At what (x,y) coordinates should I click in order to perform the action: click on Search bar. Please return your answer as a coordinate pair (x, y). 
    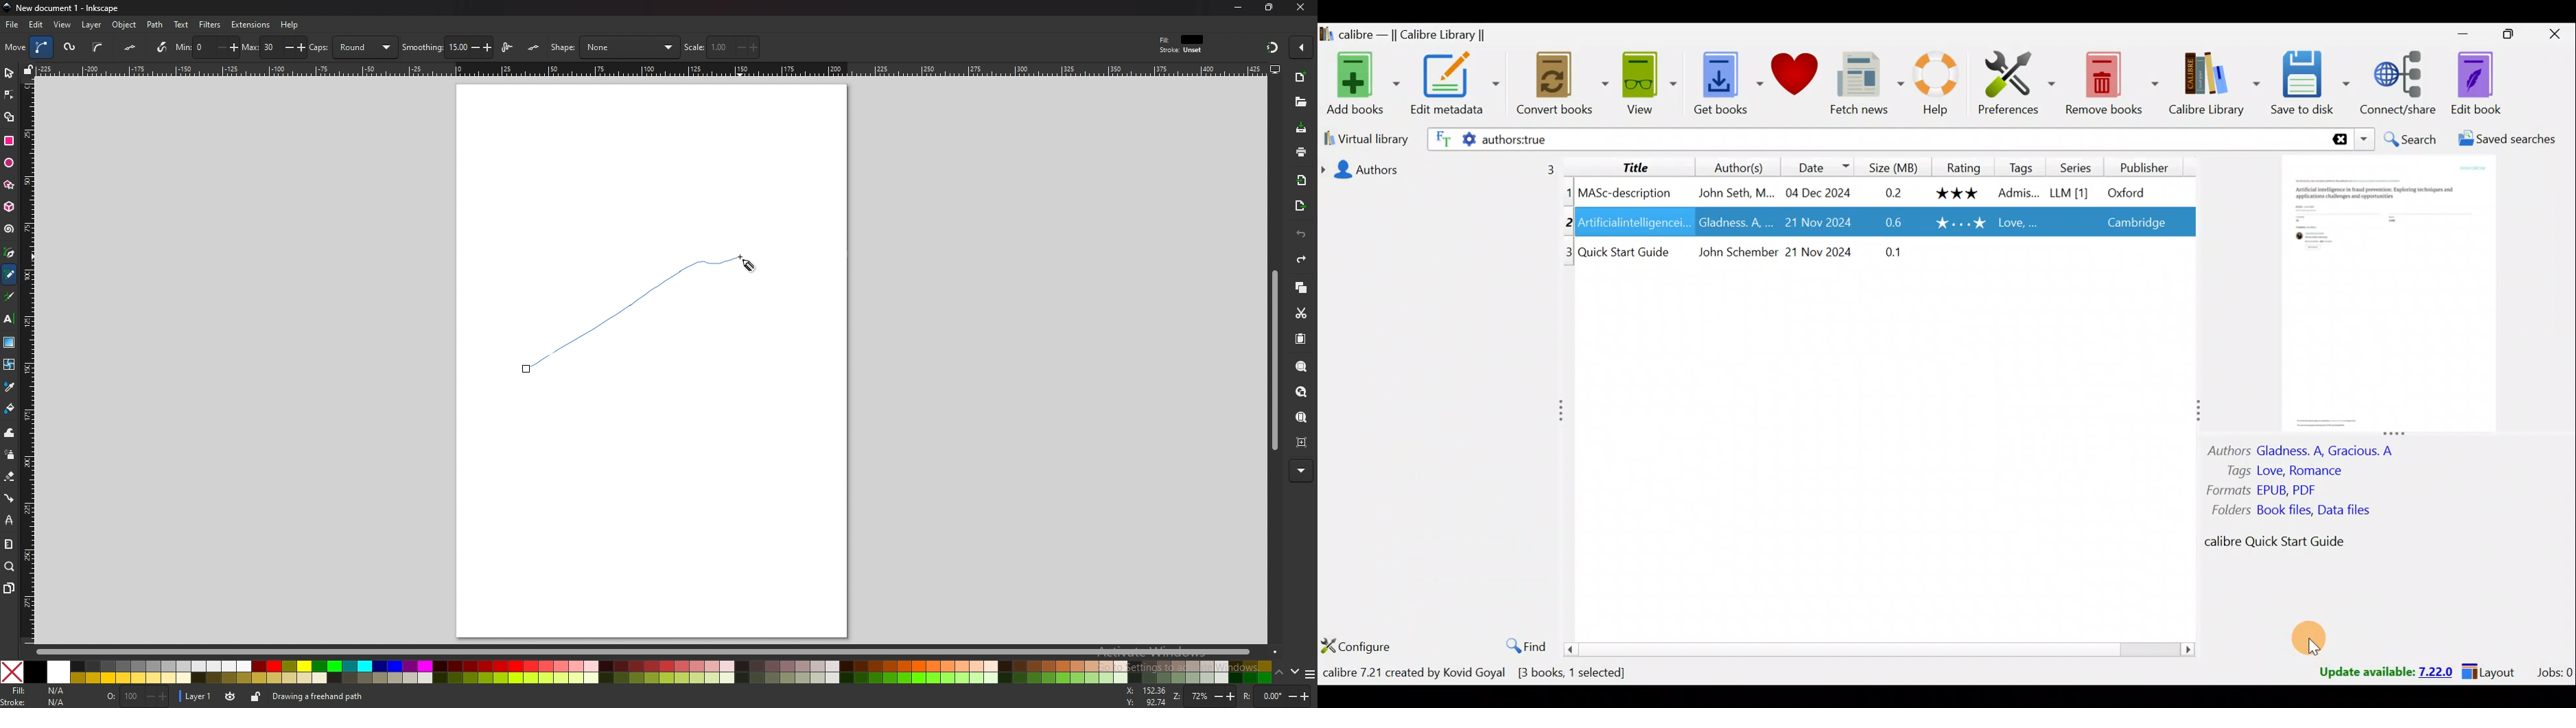
    Looking at the image, I should click on (1906, 138).